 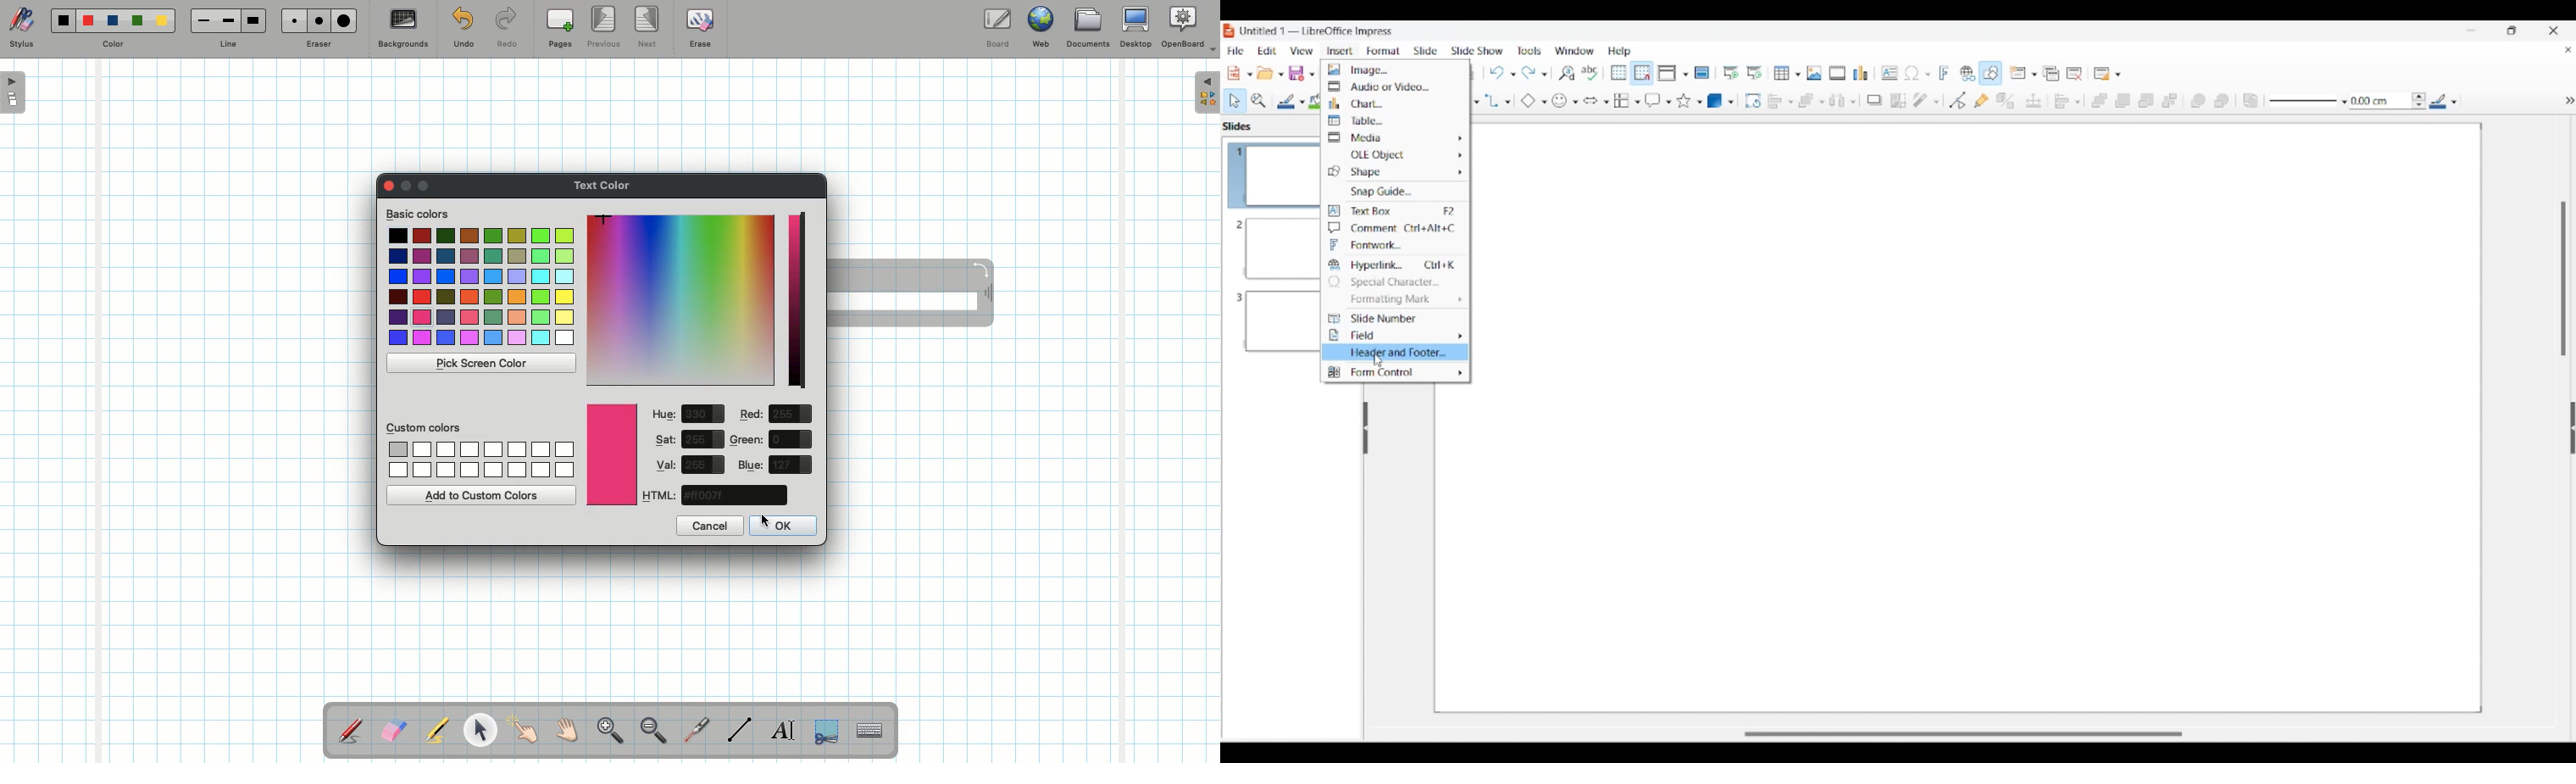 What do you see at coordinates (1590, 73) in the screenshot?
I see `Spell check` at bounding box center [1590, 73].